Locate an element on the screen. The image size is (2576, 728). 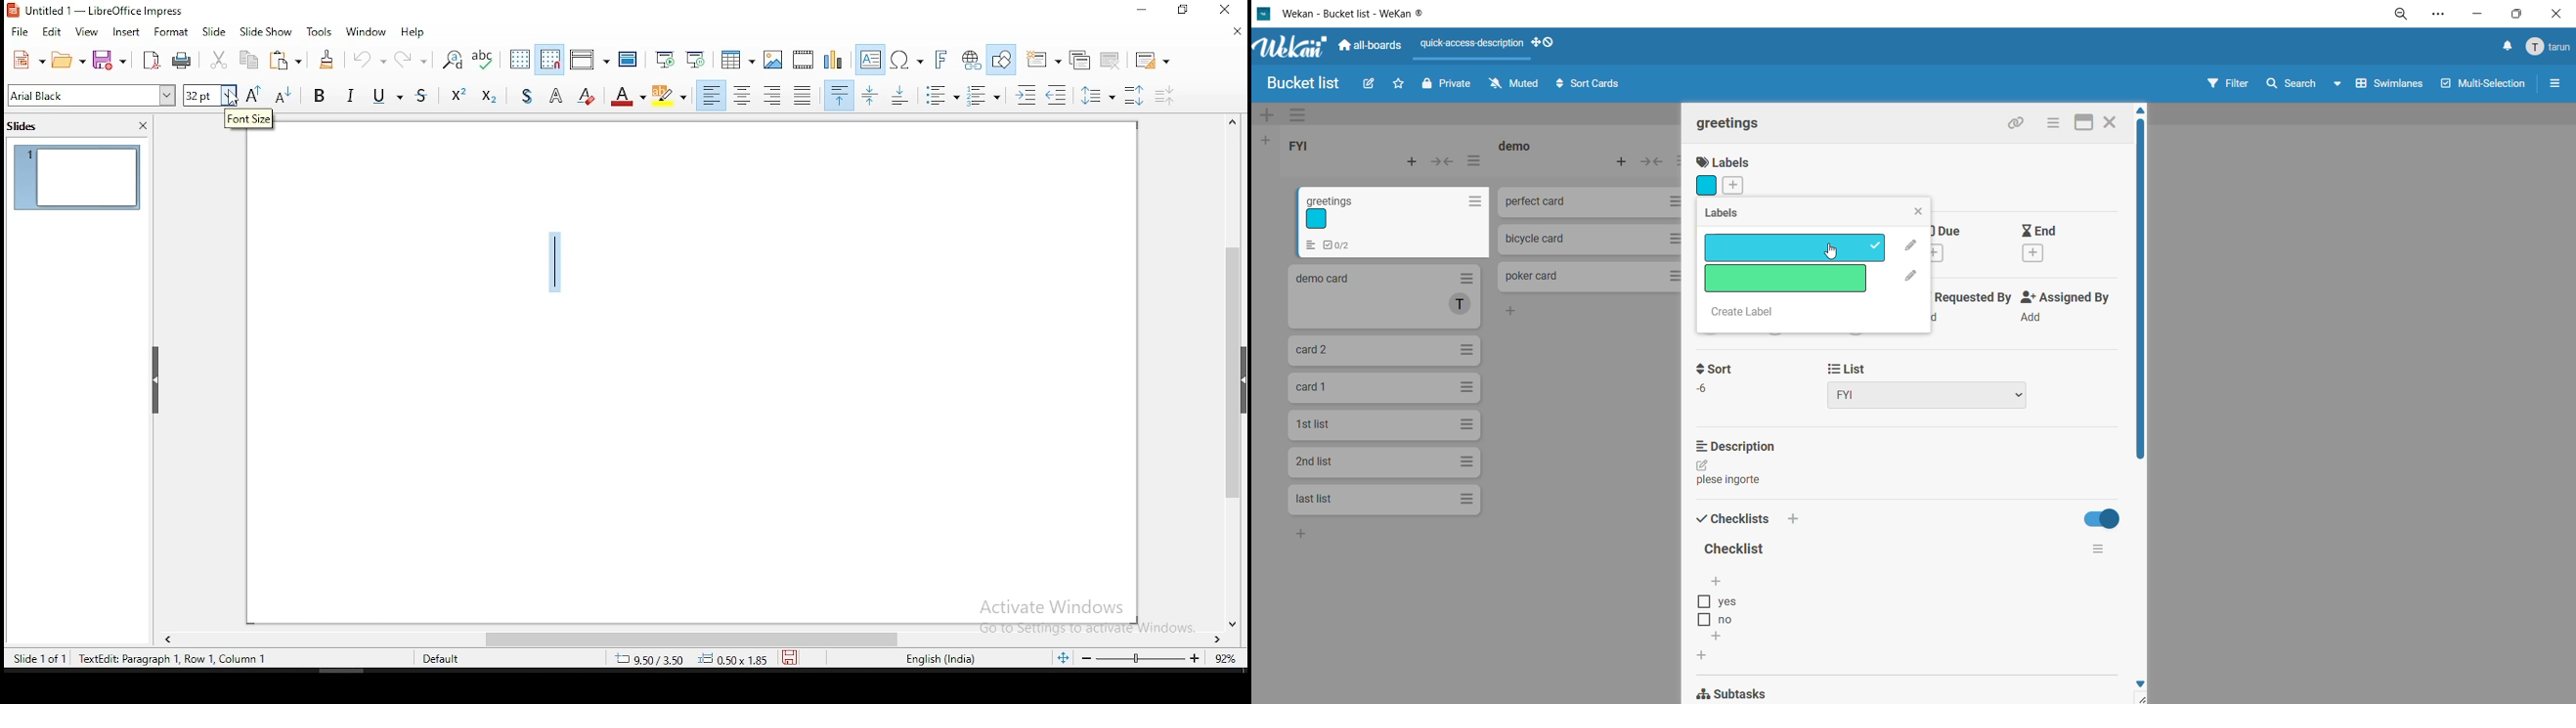
Slide 1 of 1 is located at coordinates (135, 657).